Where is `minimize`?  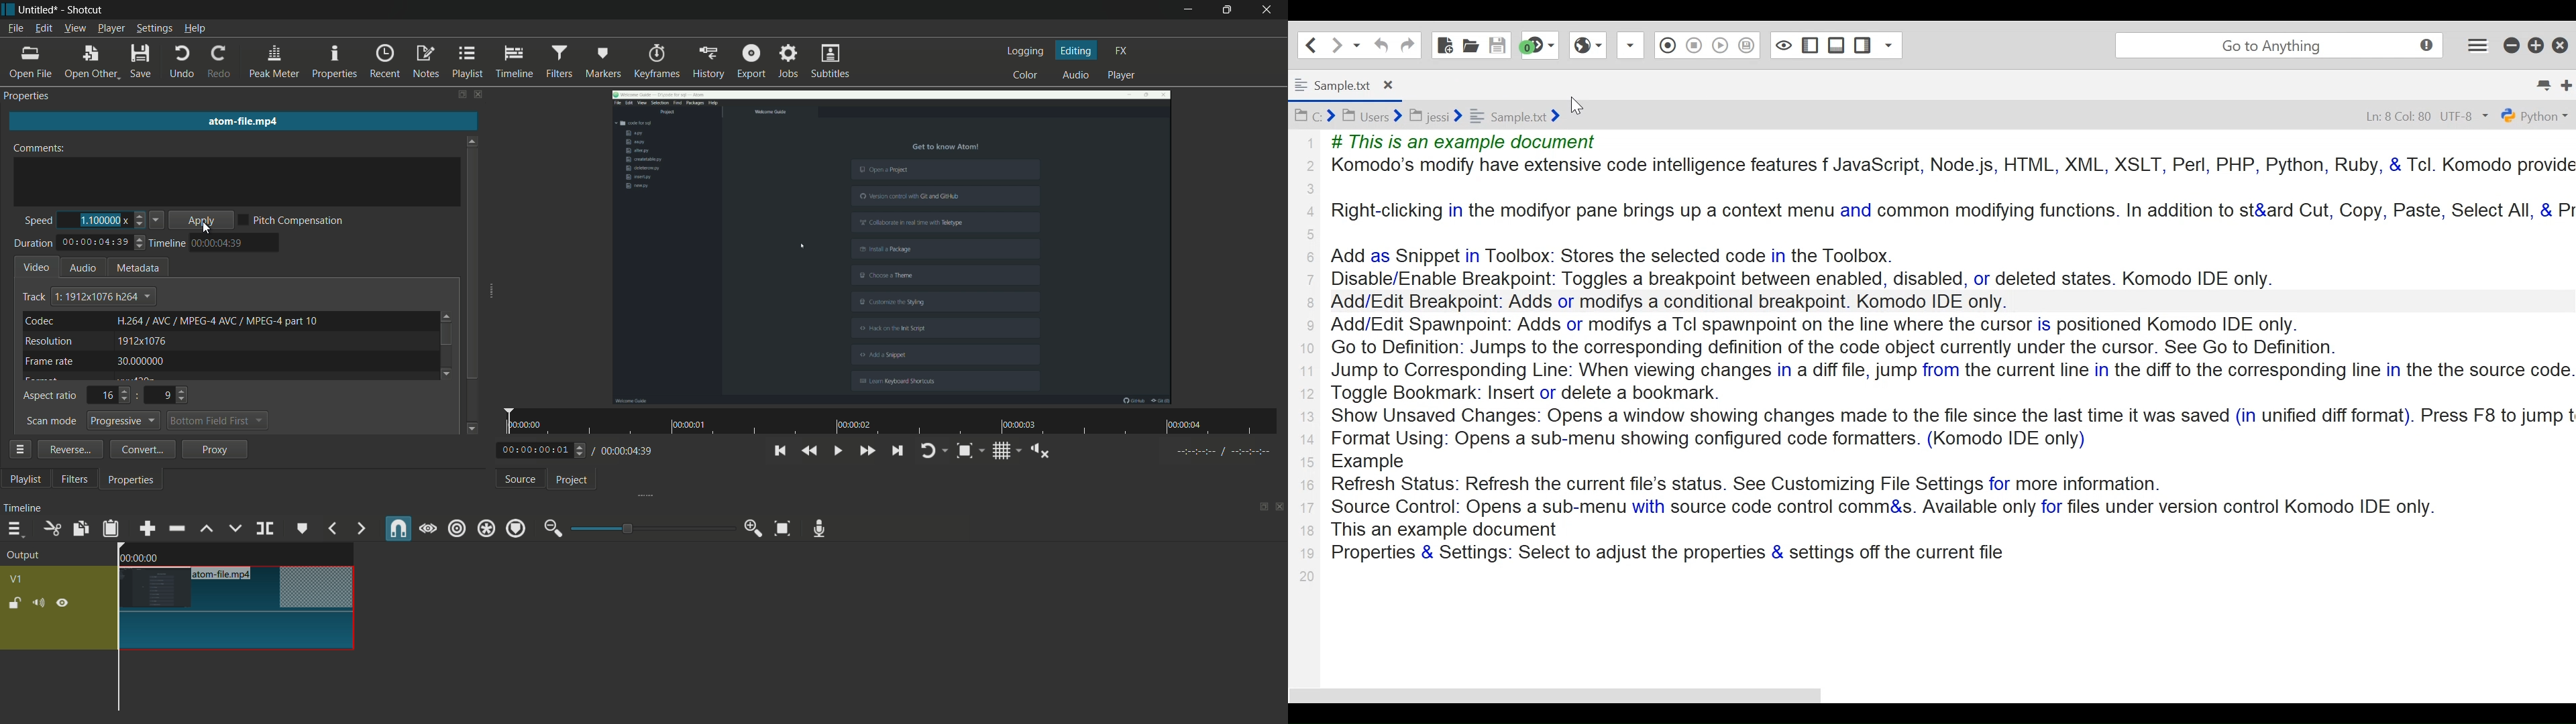
minimize is located at coordinates (1186, 10).